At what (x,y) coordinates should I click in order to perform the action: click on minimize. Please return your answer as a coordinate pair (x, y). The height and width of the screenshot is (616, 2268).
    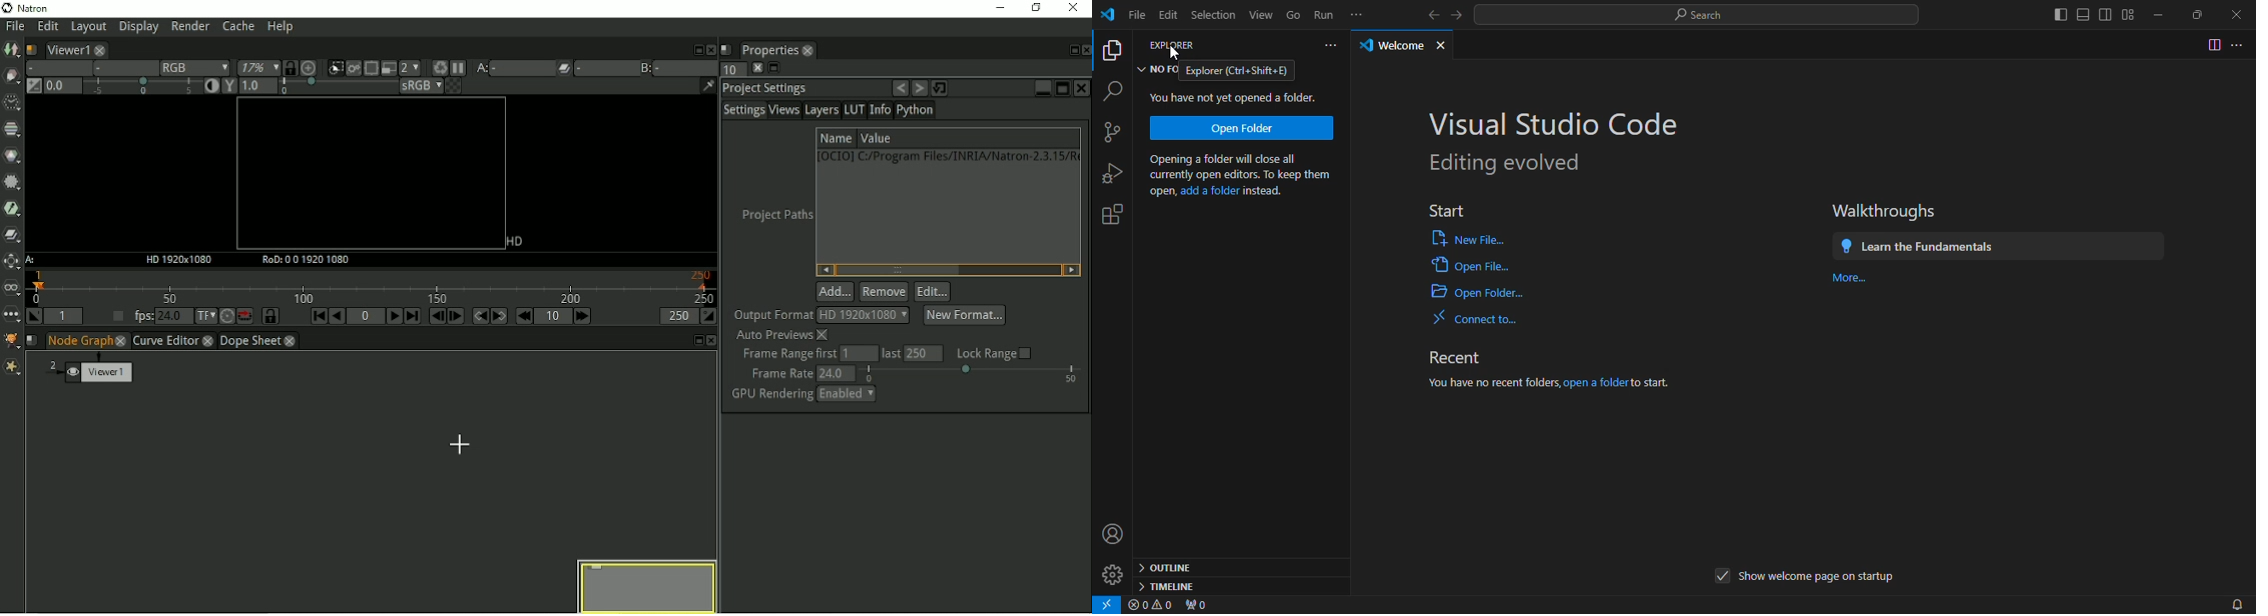
    Looking at the image, I should click on (2153, 11).